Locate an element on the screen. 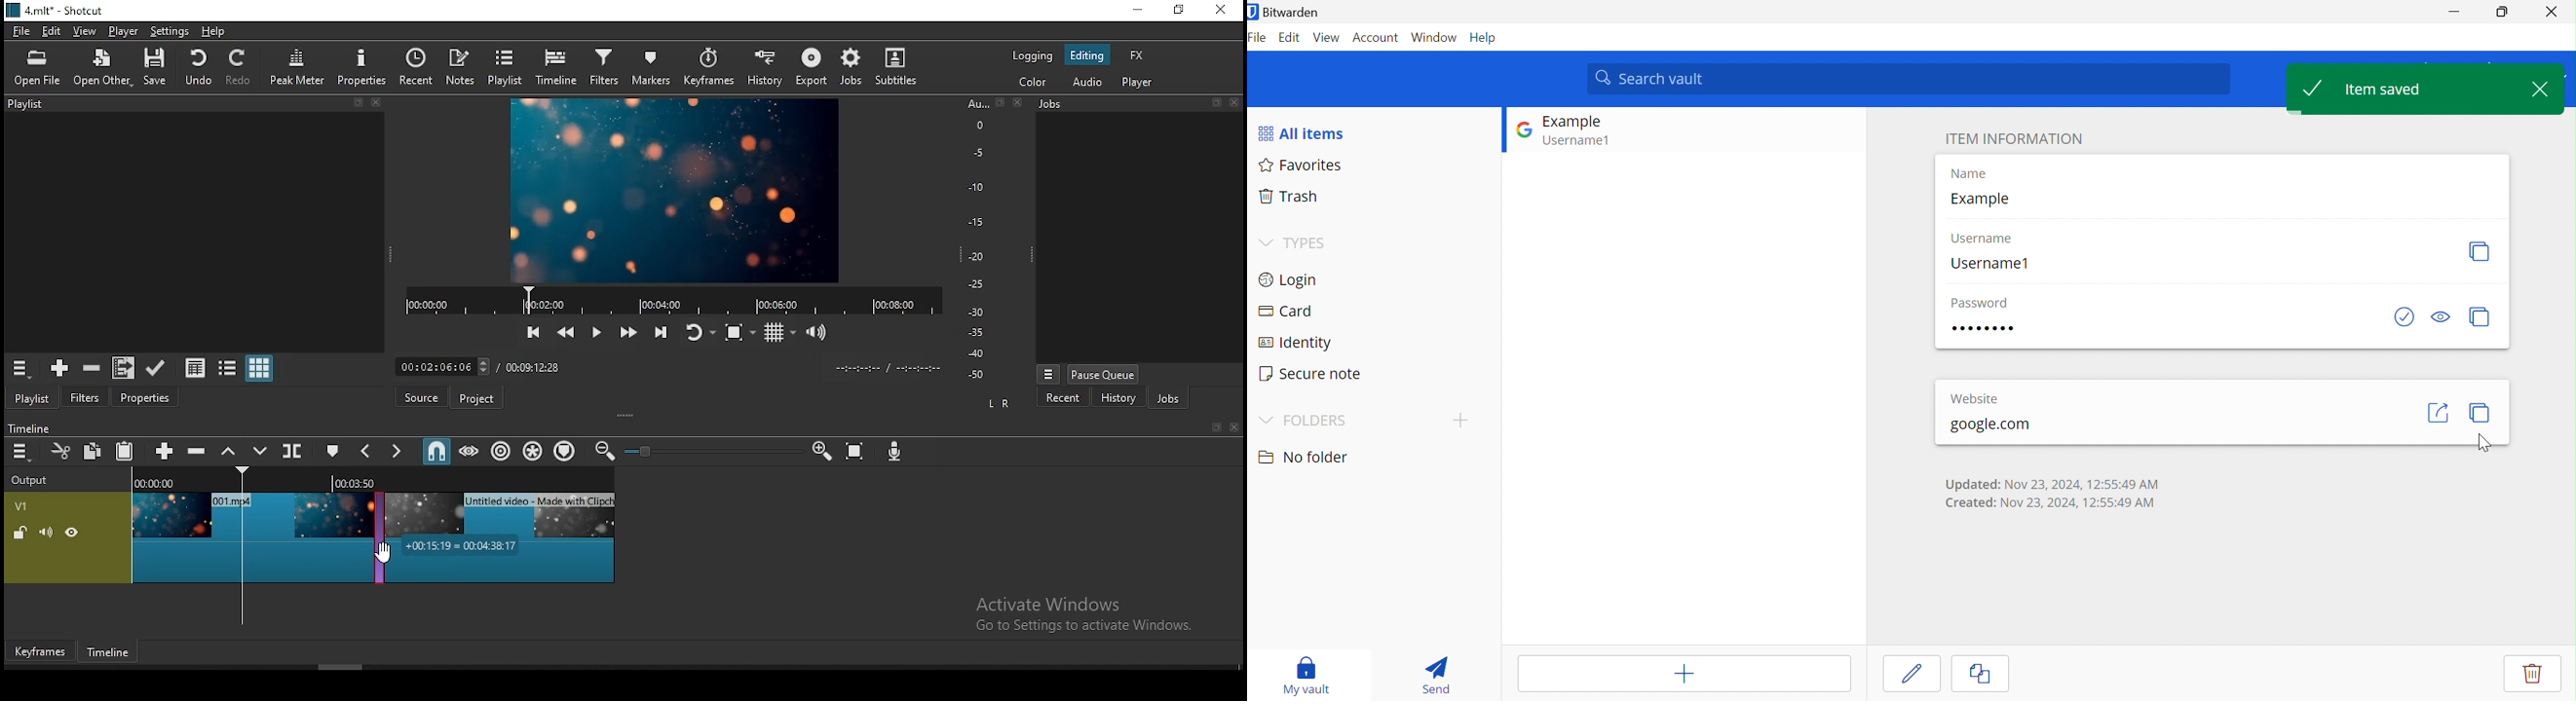 This screenshot has width=2576, height=728. Close is located at coordinates (2540, 88).